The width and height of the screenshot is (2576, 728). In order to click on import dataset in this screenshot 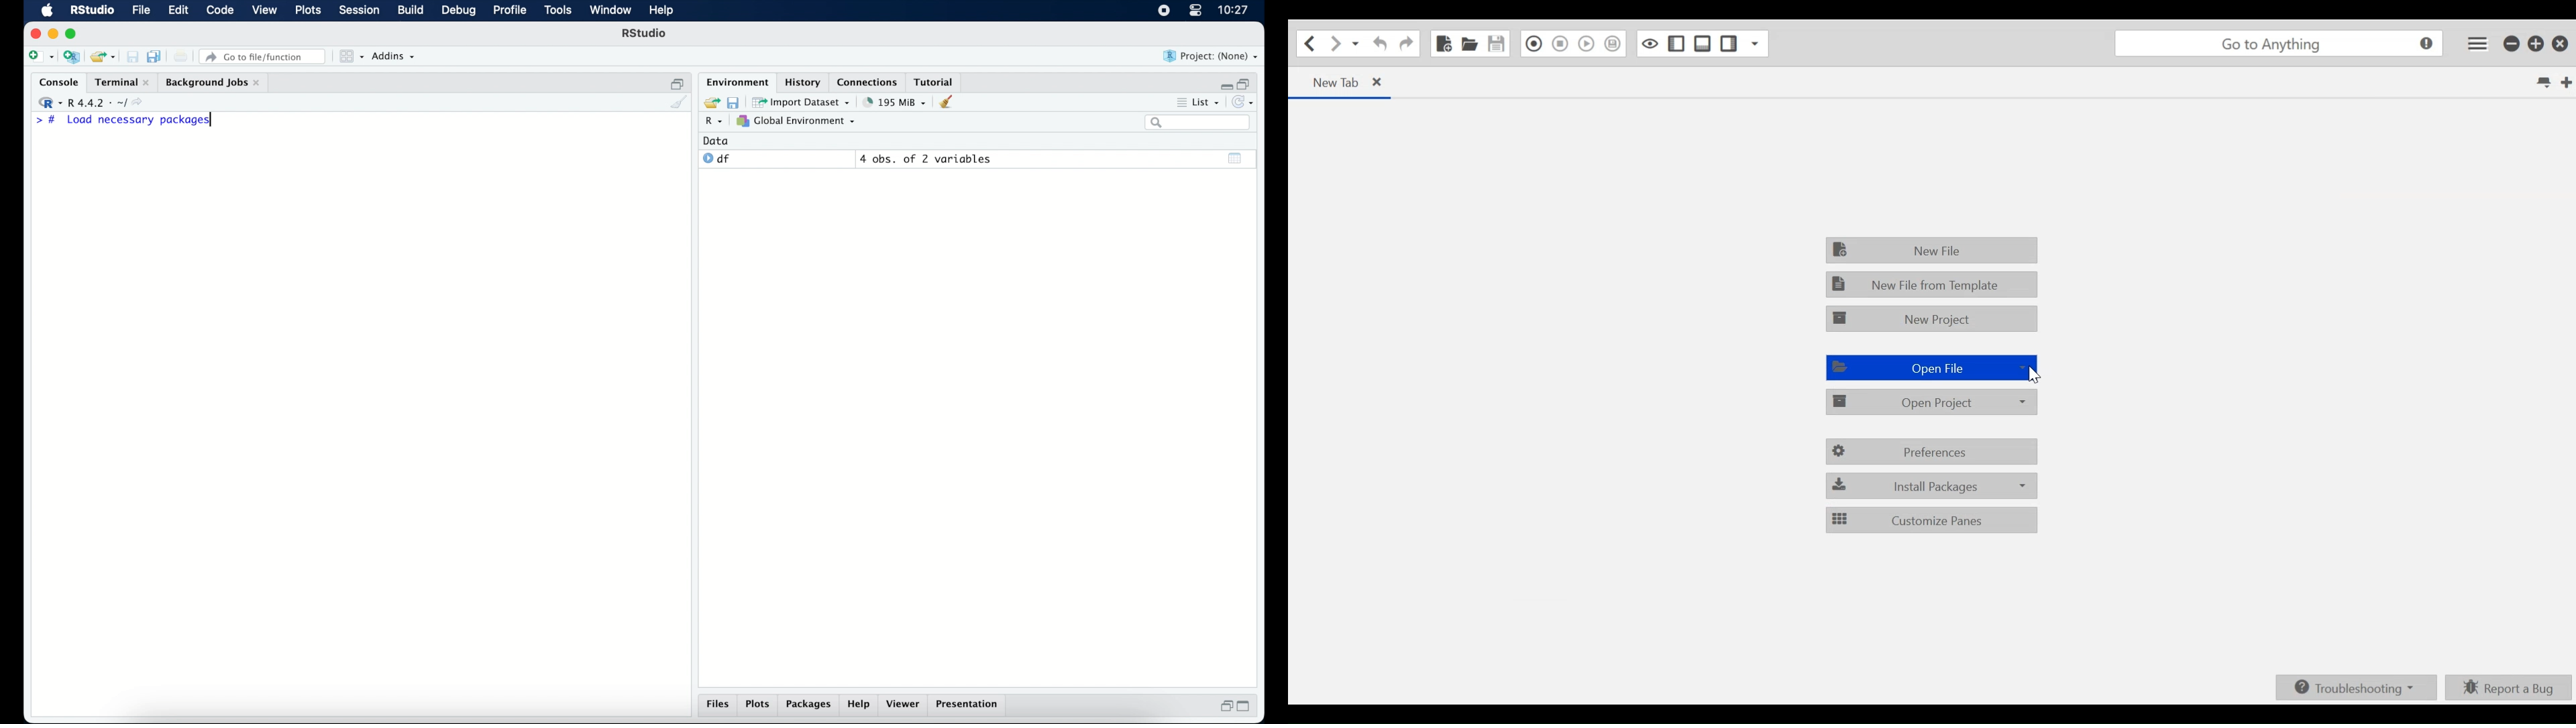, I will do `click(802, 101)`.